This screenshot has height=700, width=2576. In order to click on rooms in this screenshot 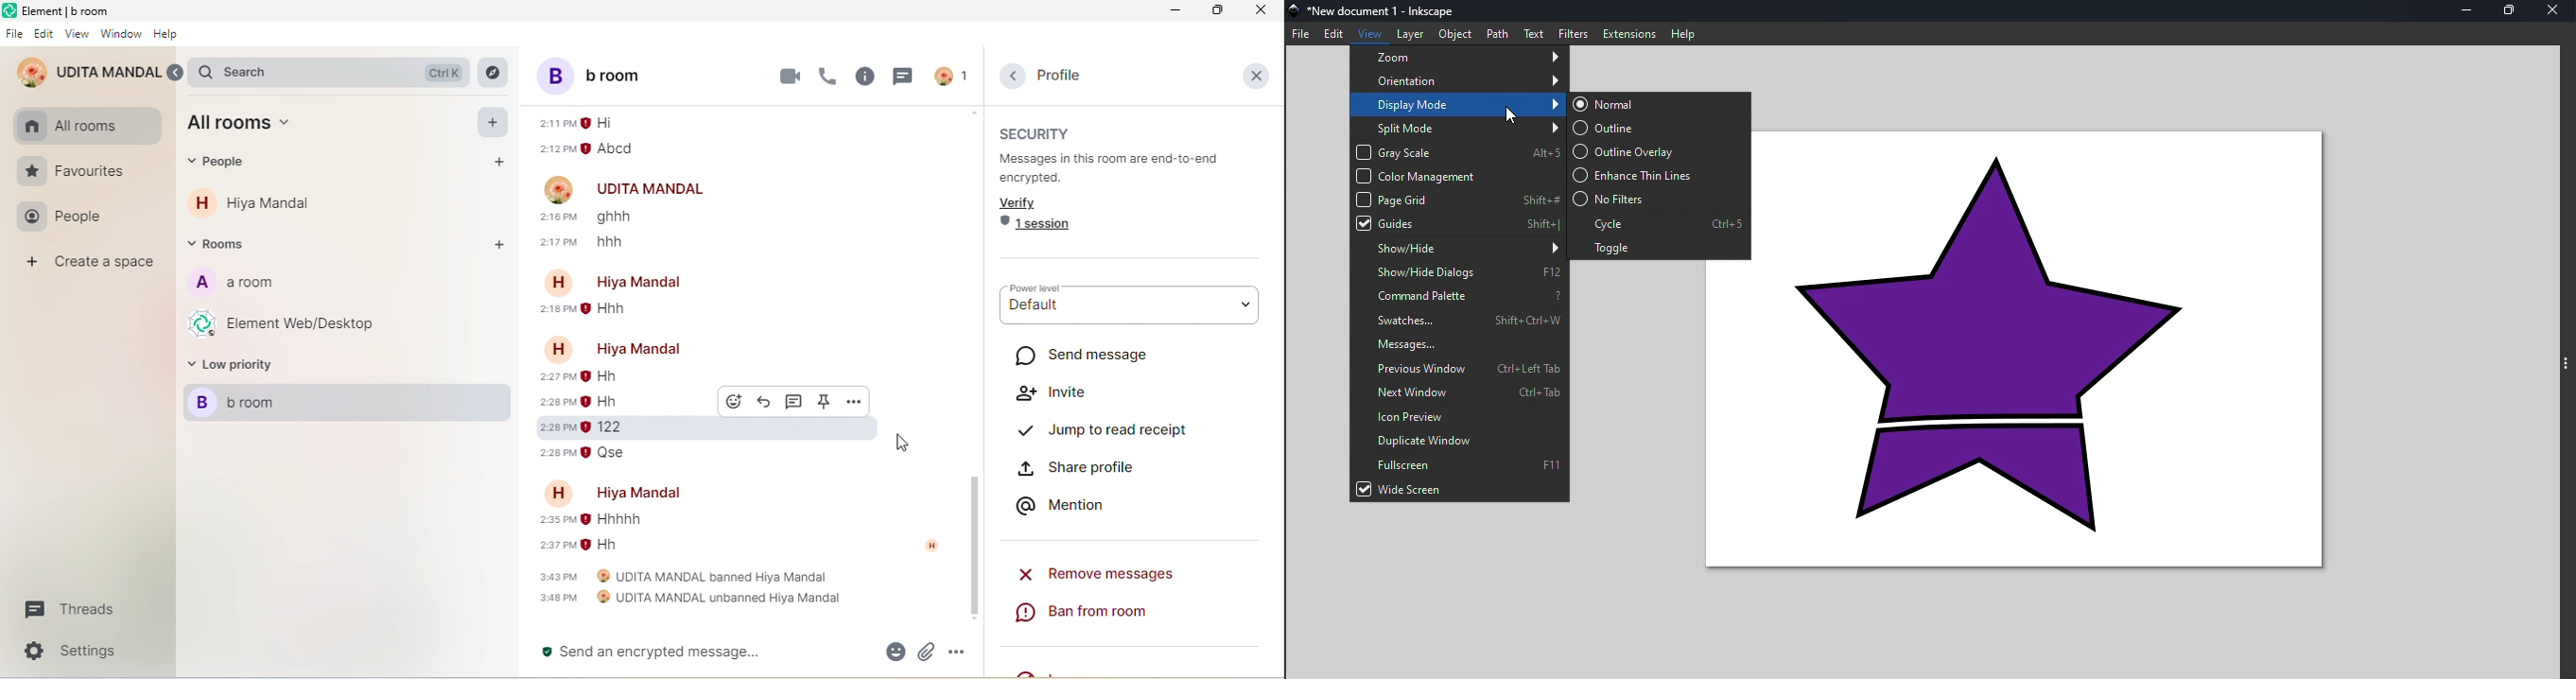, I will do `click(224, 245)`.